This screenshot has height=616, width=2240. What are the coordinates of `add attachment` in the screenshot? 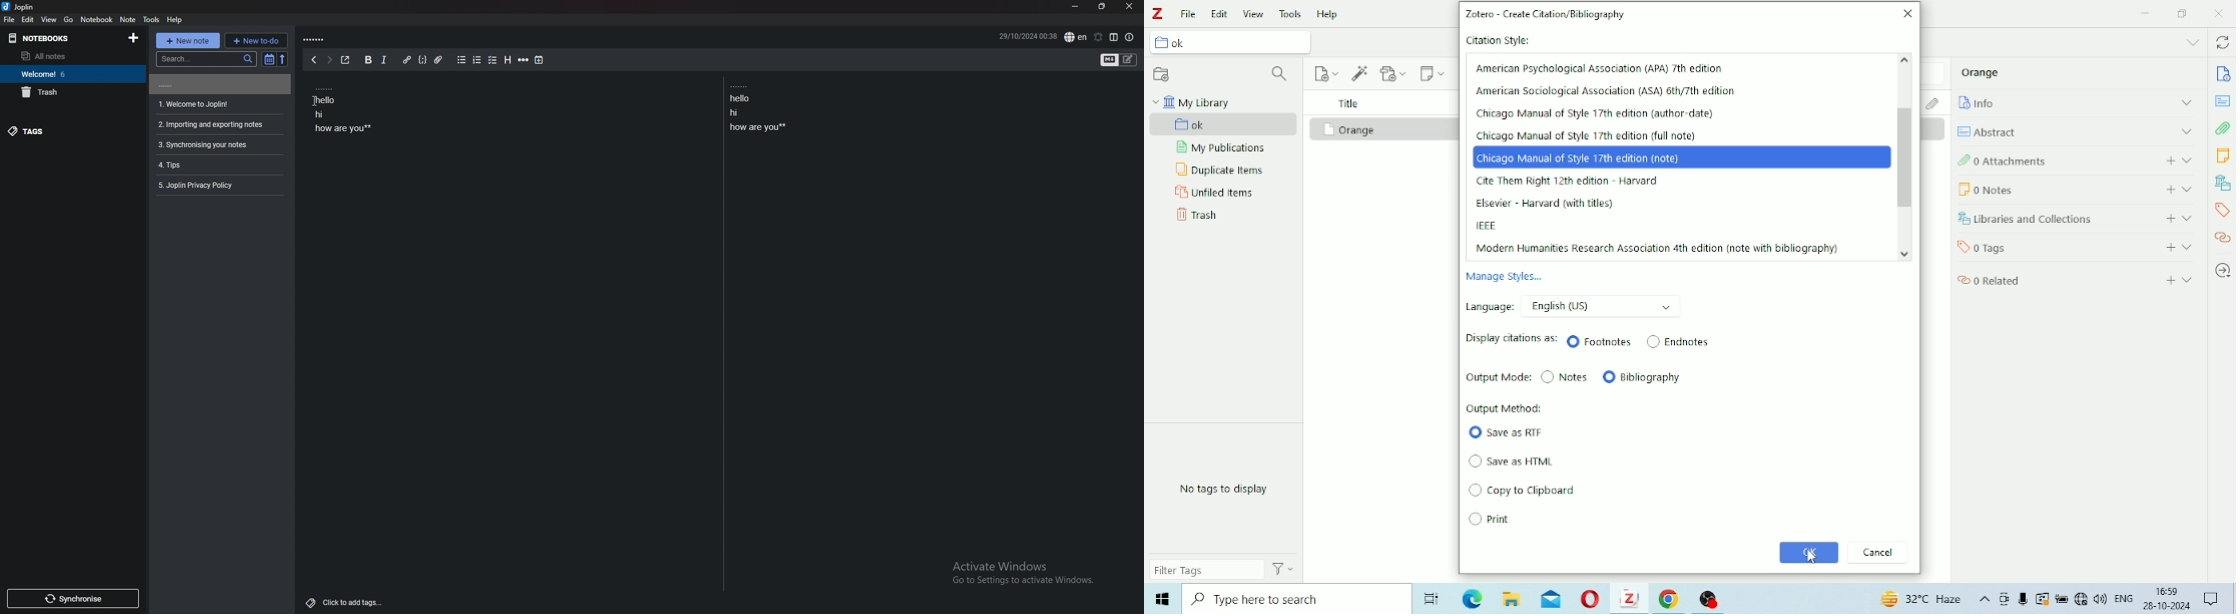 It's located at (438, 60).